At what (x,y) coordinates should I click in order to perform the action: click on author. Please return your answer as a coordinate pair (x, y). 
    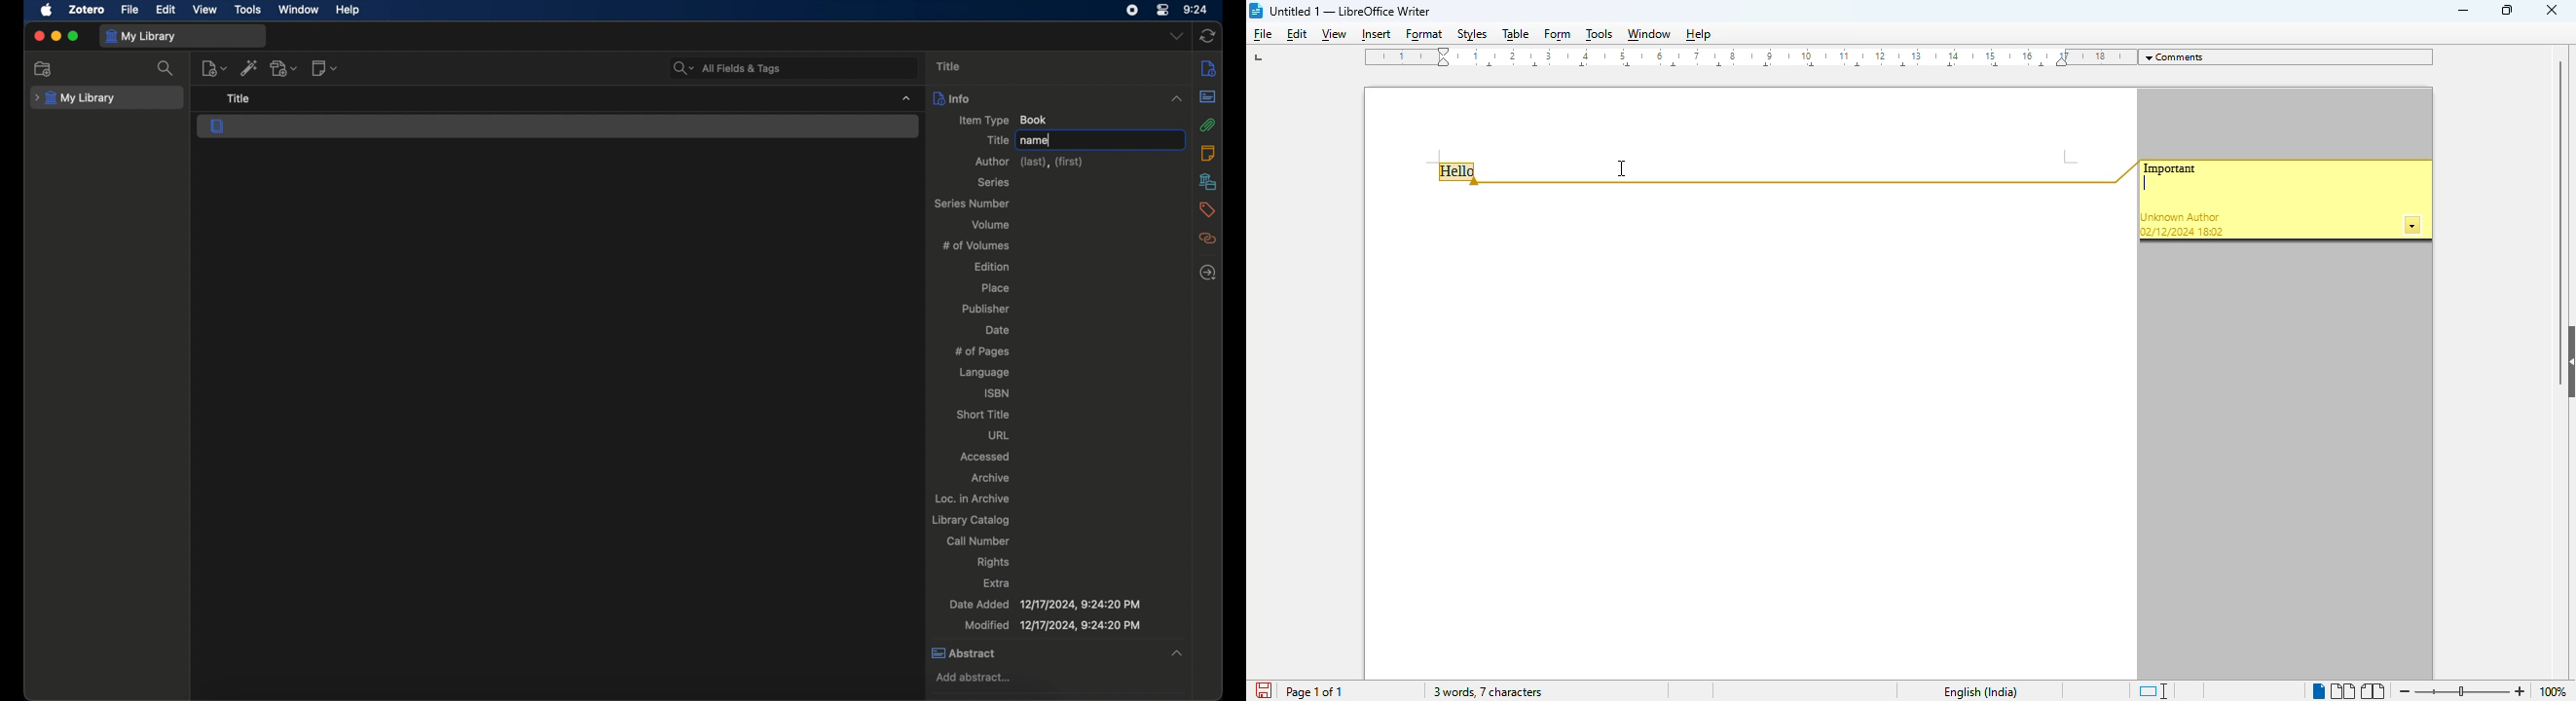
    Looking at the image, I should click on (1031, 162).